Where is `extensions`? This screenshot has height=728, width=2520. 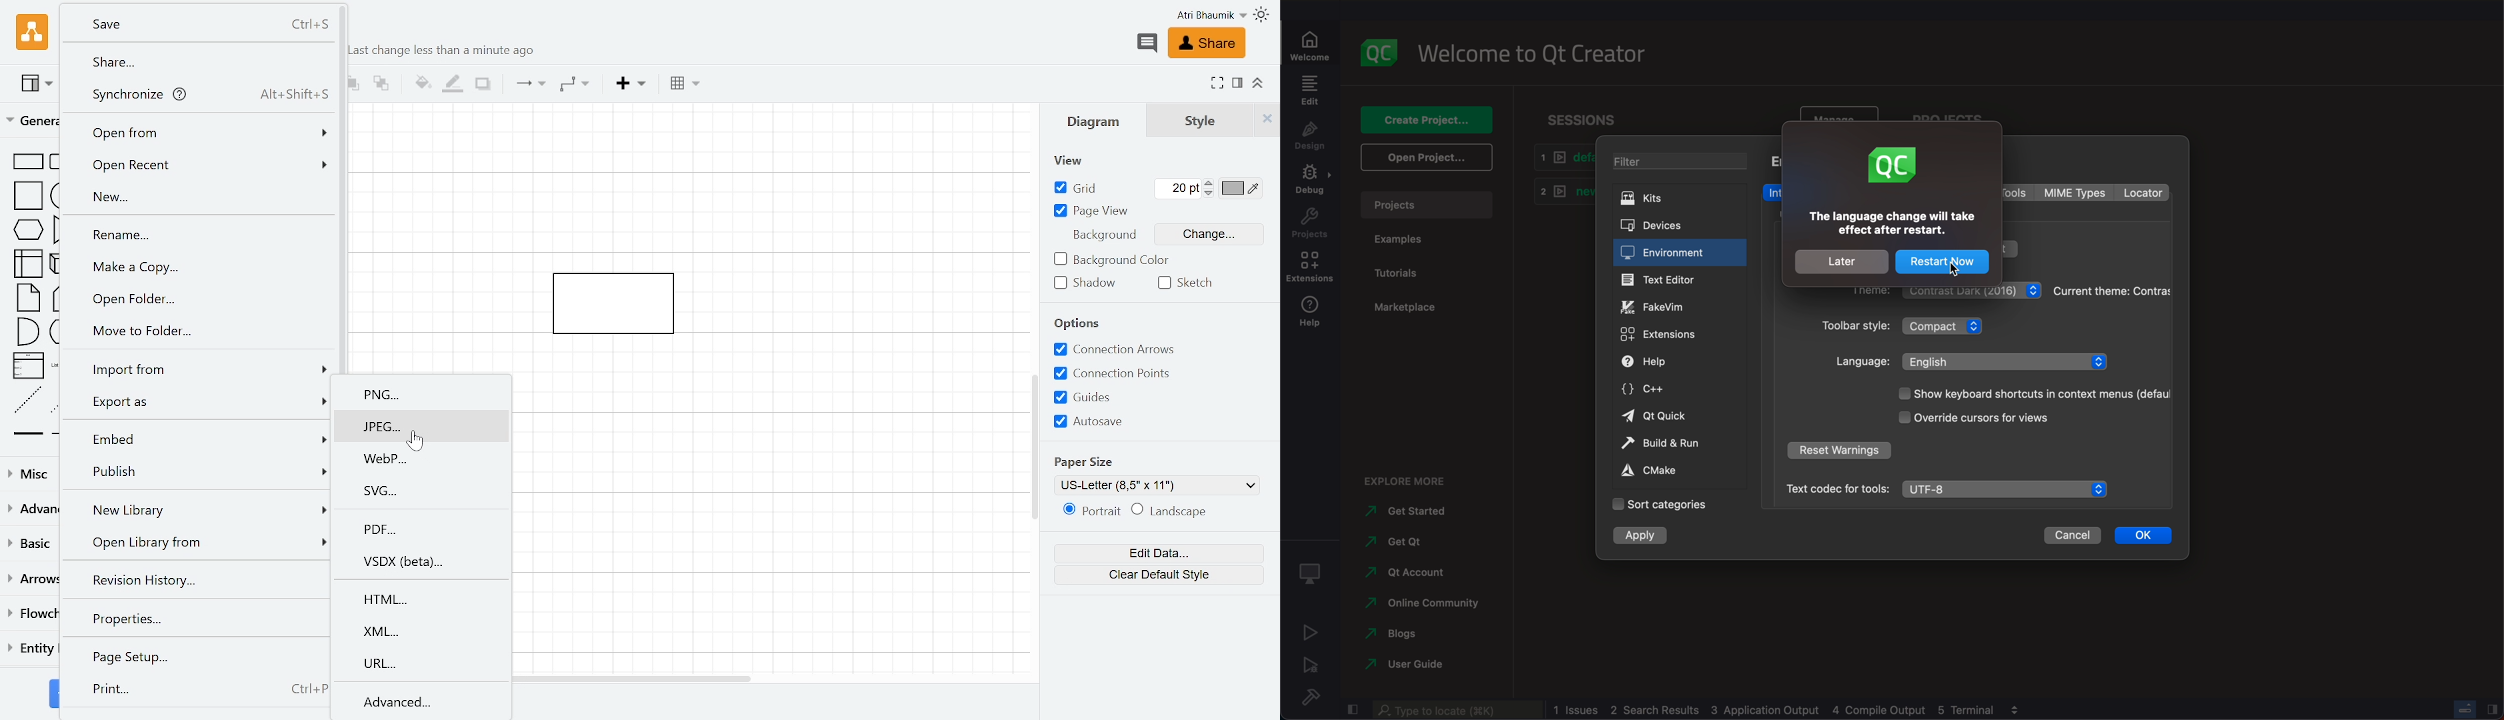 extensions is located at coordinates (1310, 269).